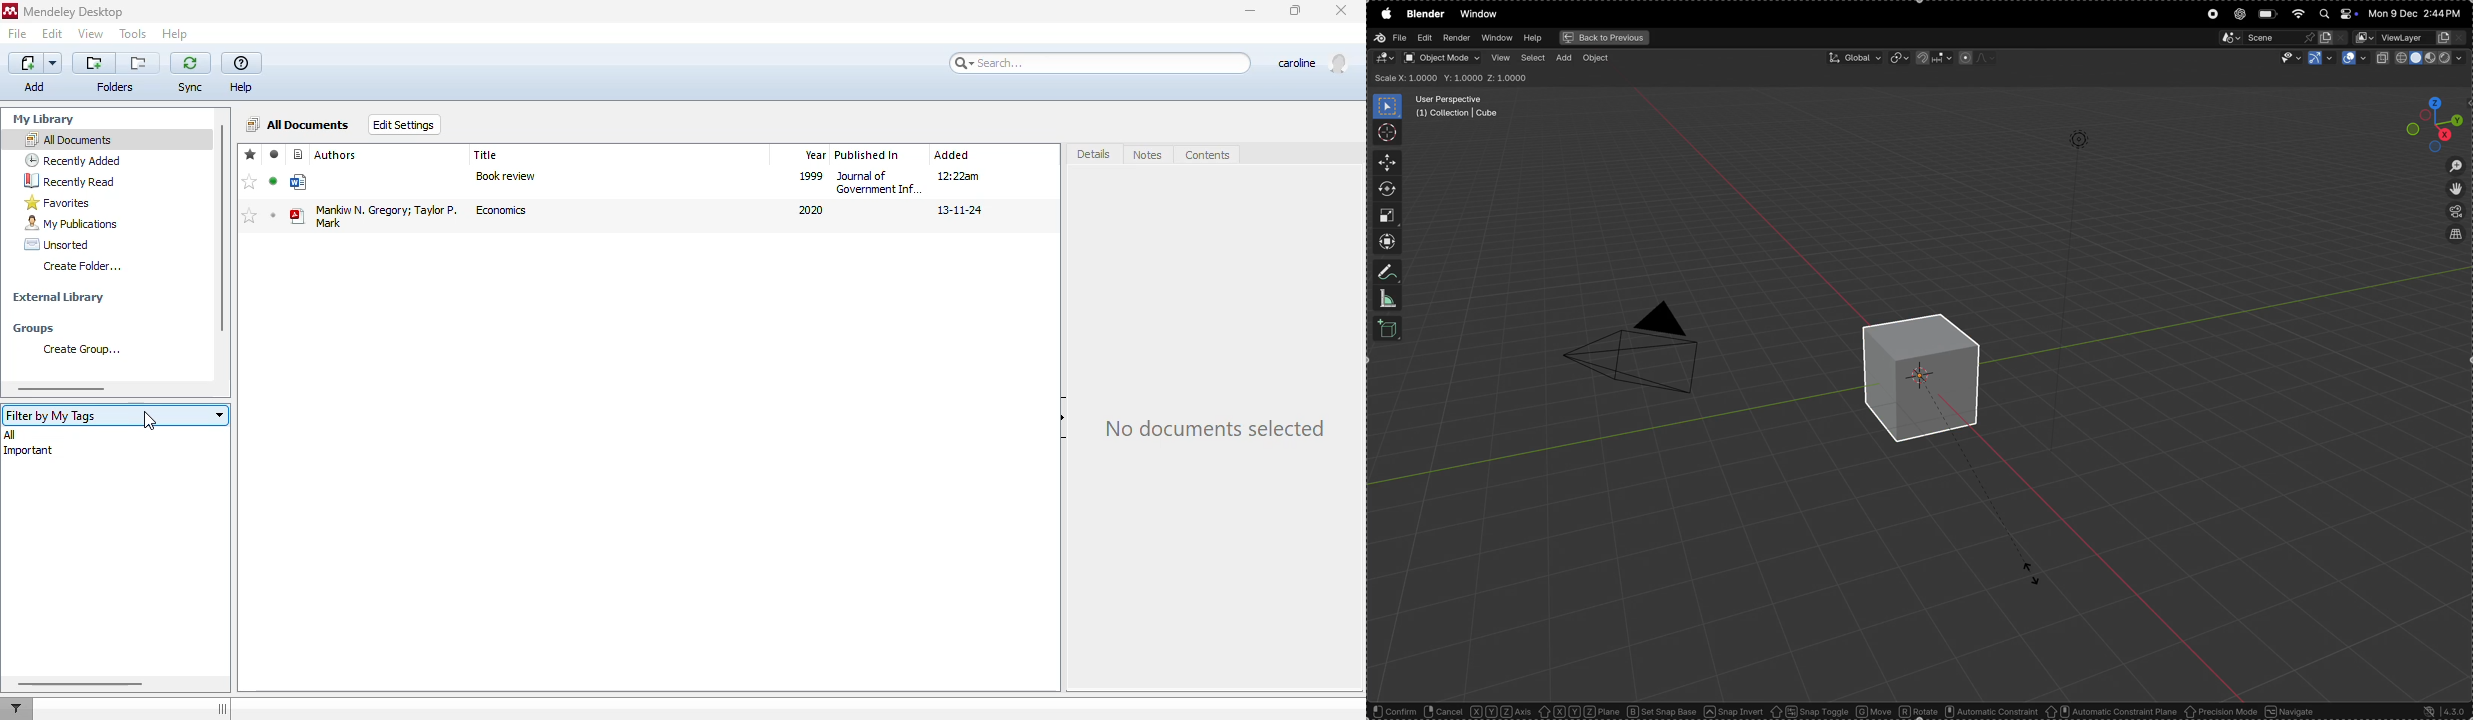 This screenshot has height=728, width=2492. Describe the element at coordinates (1392, 40) in the screenshot. I see `file` at that location.